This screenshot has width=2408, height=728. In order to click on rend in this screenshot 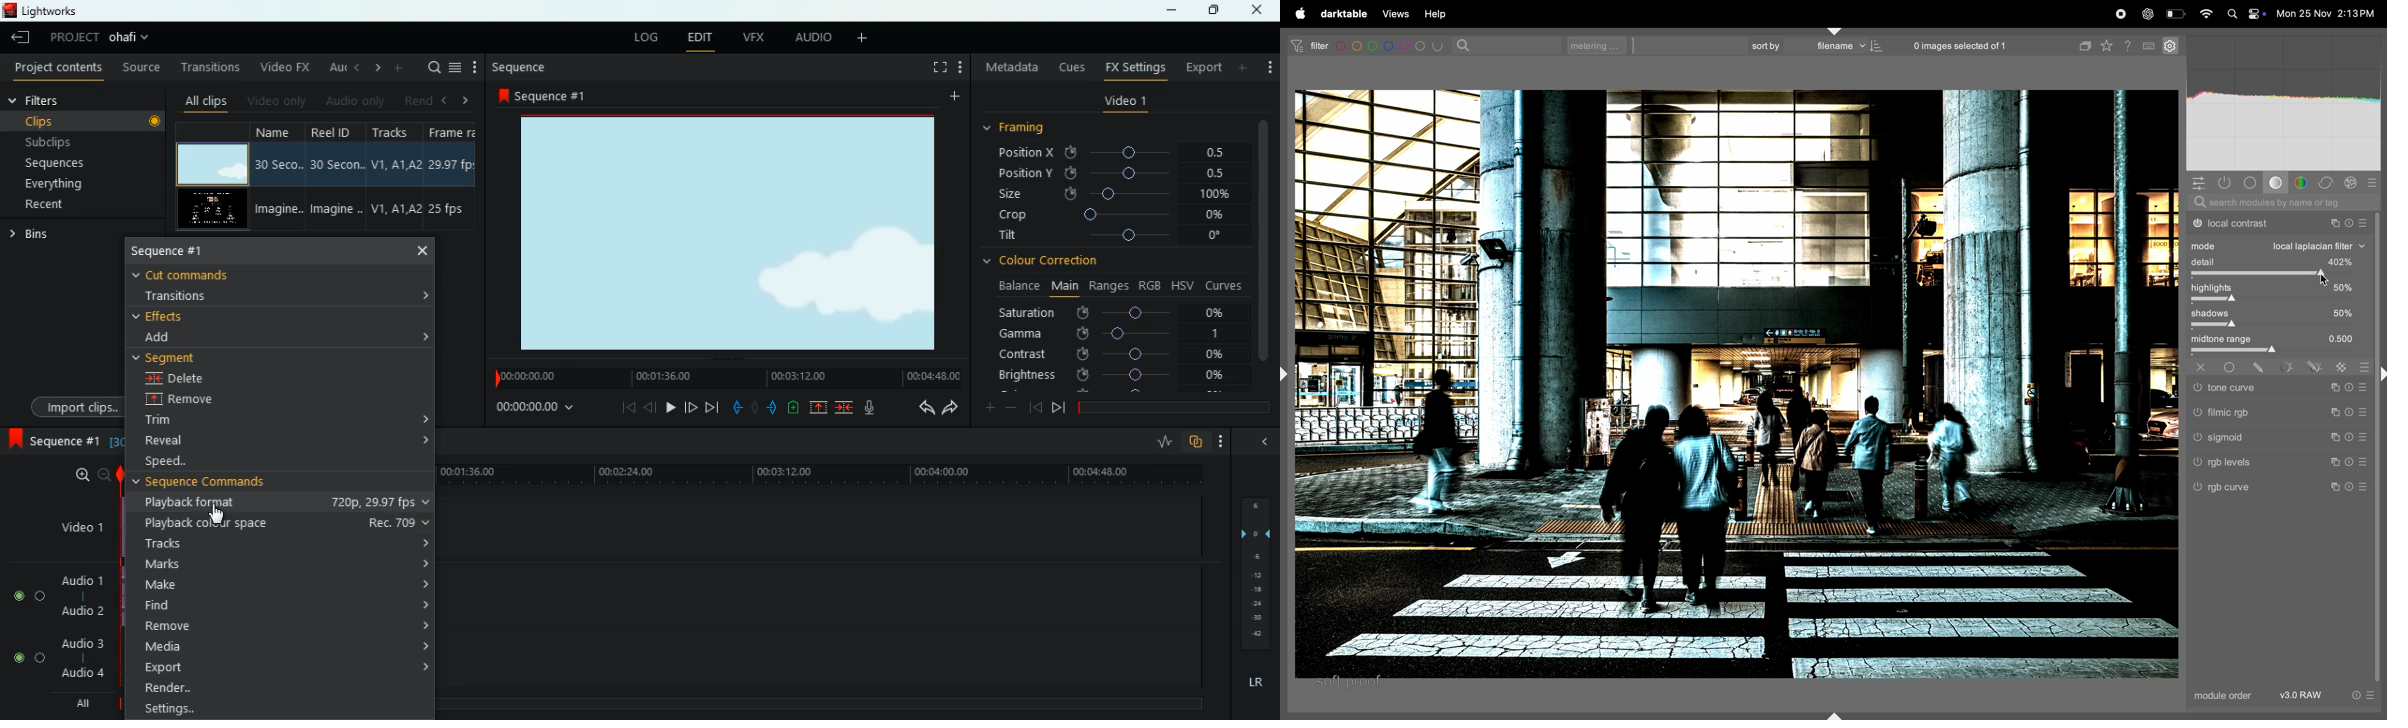, I will do `click(416, 99)`.